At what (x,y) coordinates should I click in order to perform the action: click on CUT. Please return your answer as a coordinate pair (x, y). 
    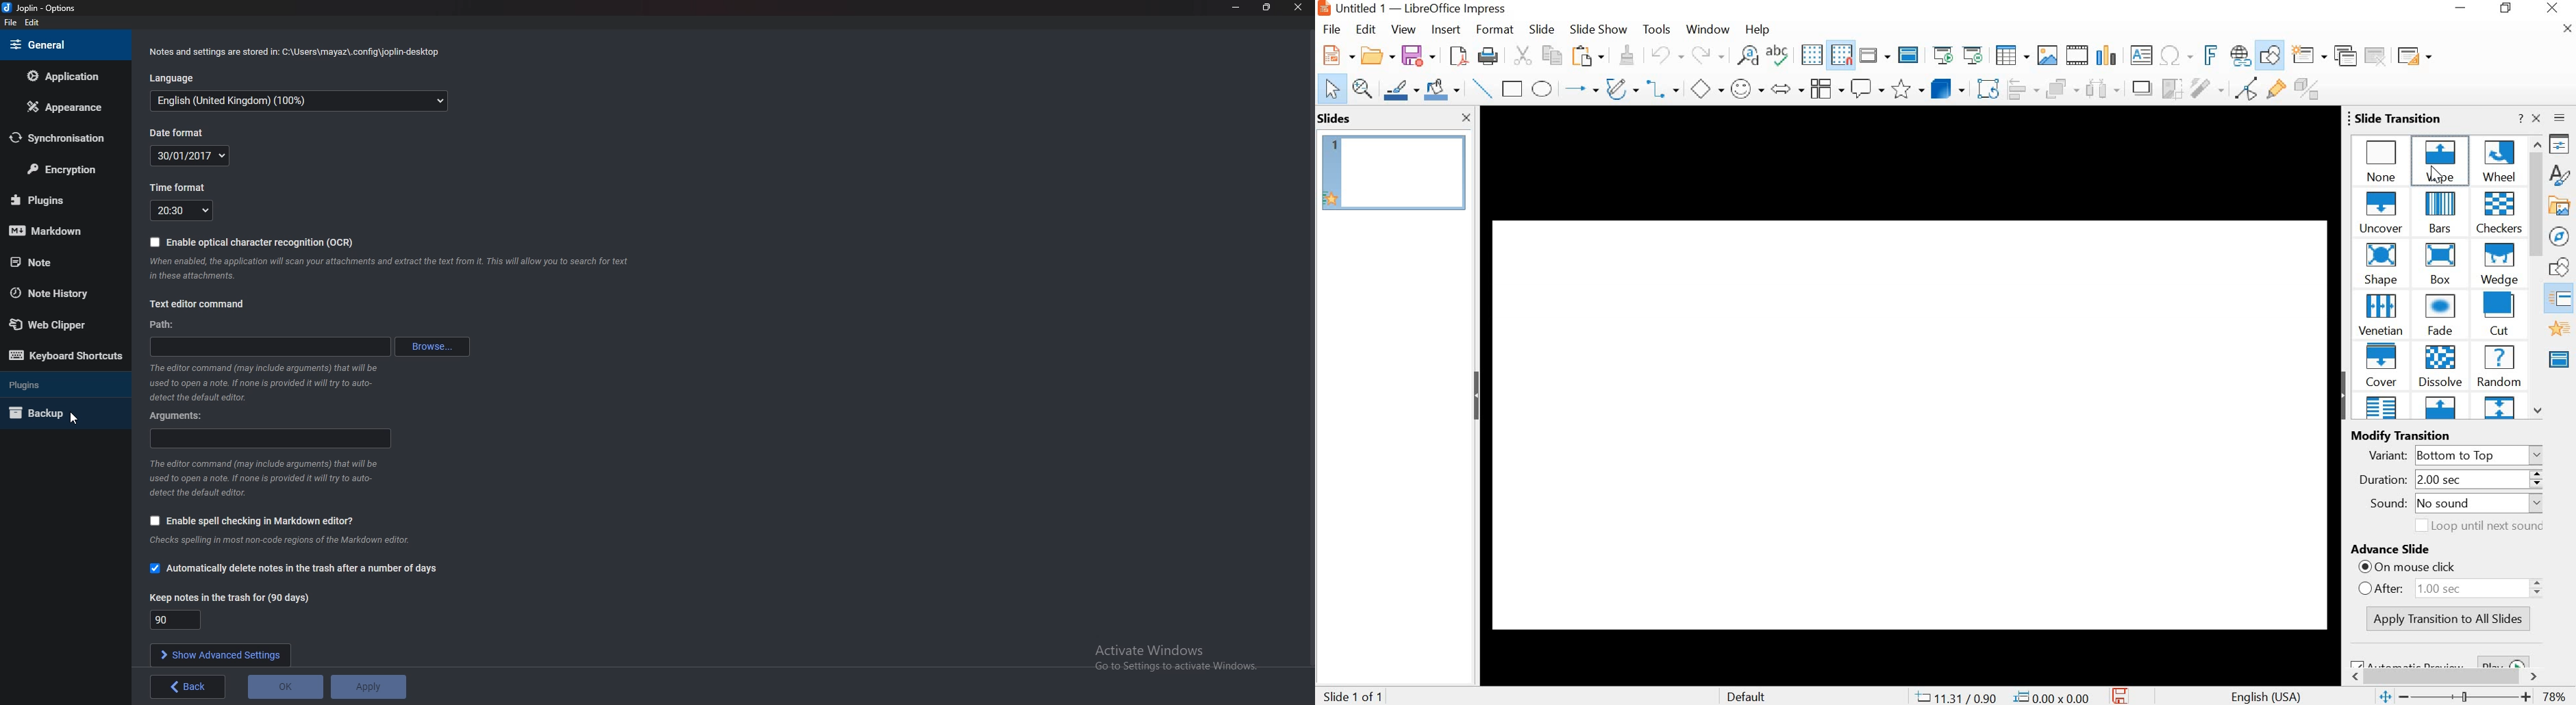
    Looking at the image, I should click on (1523, 55).